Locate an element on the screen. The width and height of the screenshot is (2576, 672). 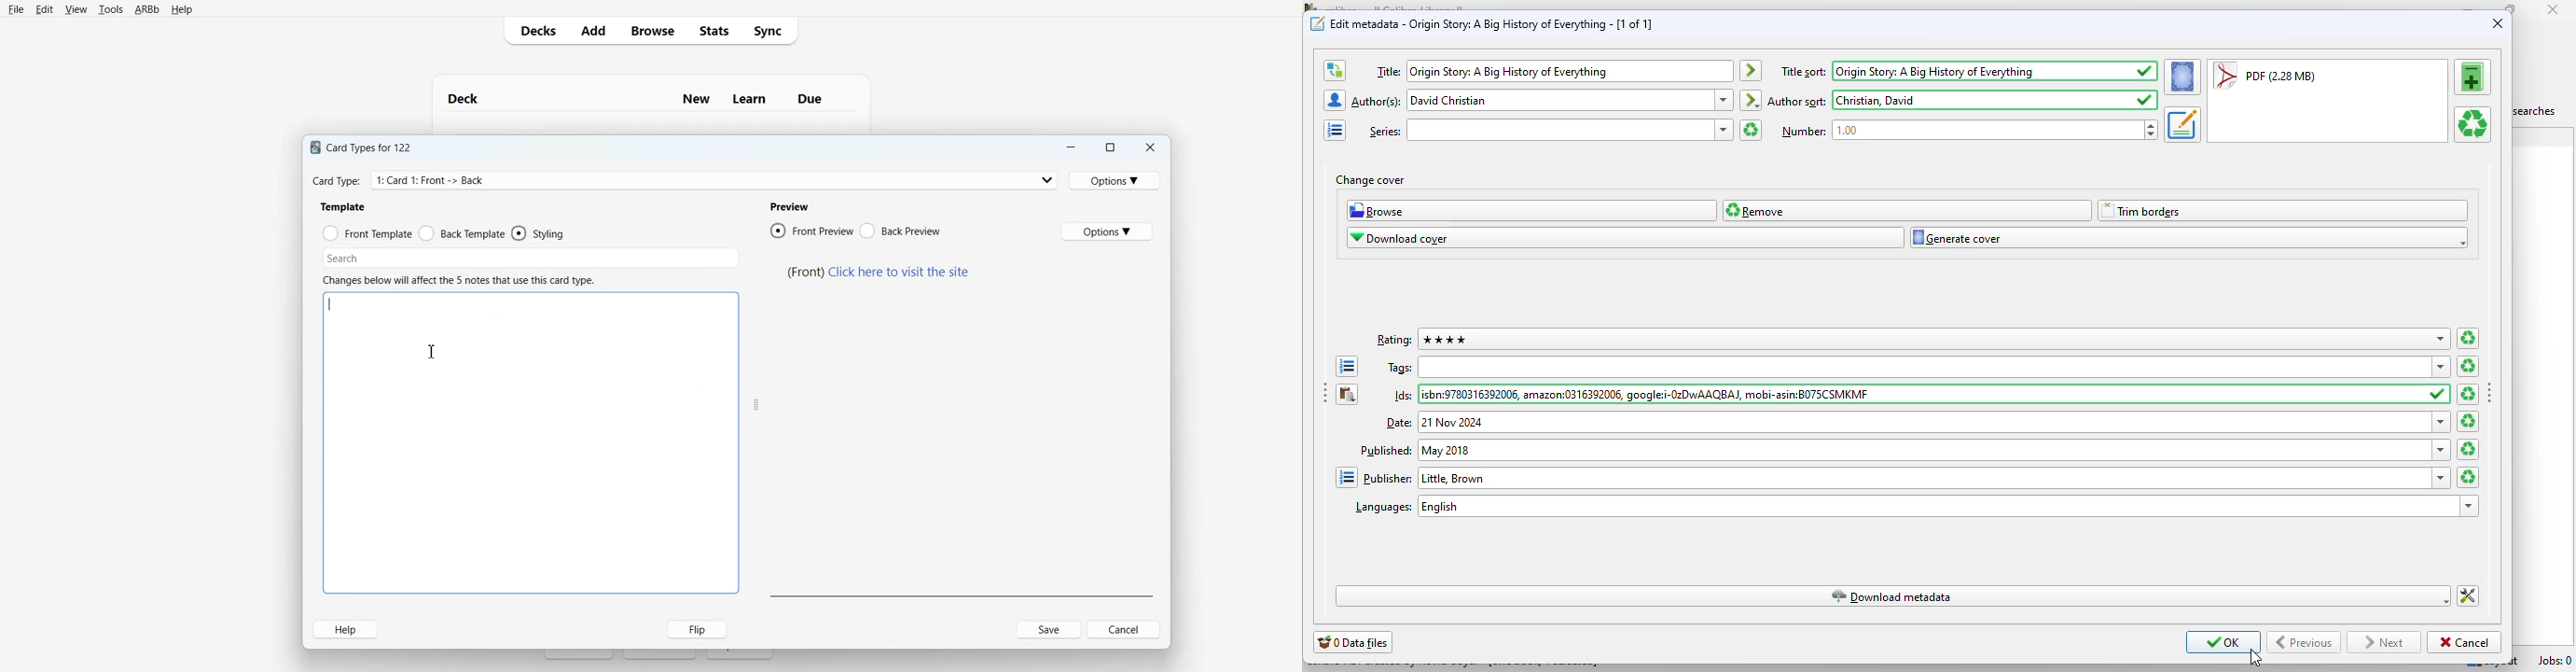
text 3 is located at coordinates (788, 206).